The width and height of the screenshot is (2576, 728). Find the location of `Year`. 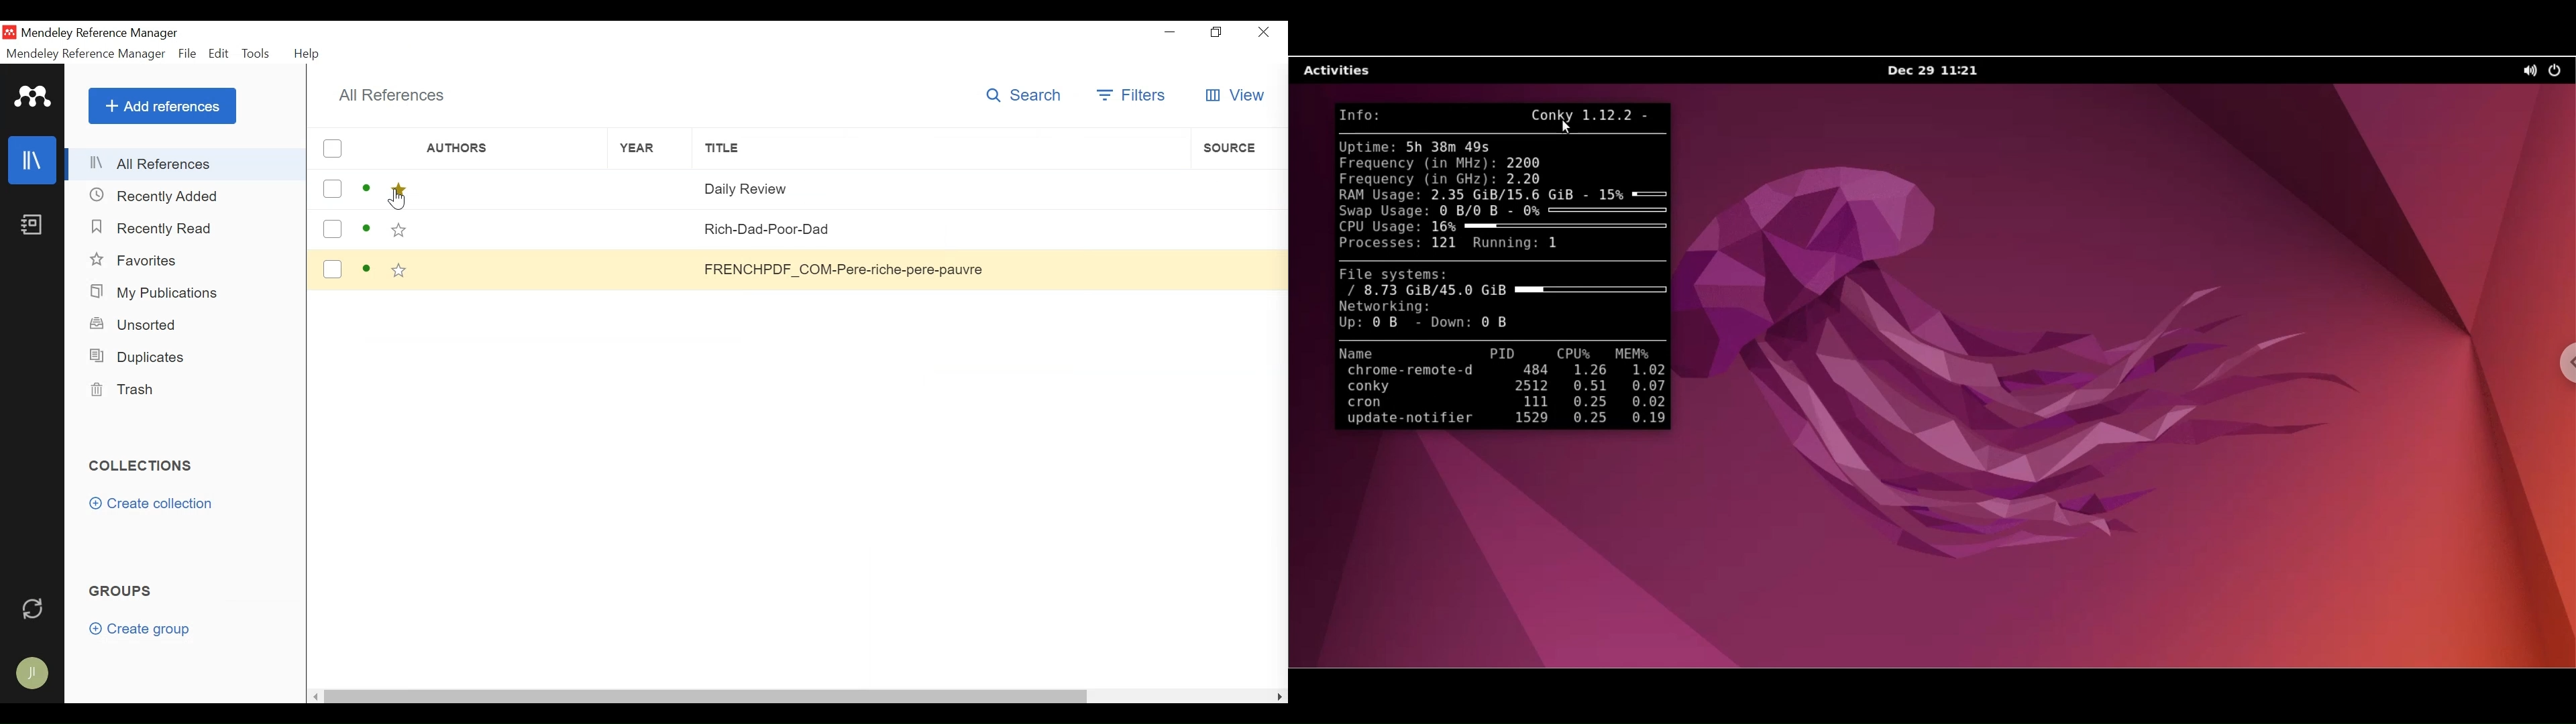

Year is located at coordinates (639, 149).